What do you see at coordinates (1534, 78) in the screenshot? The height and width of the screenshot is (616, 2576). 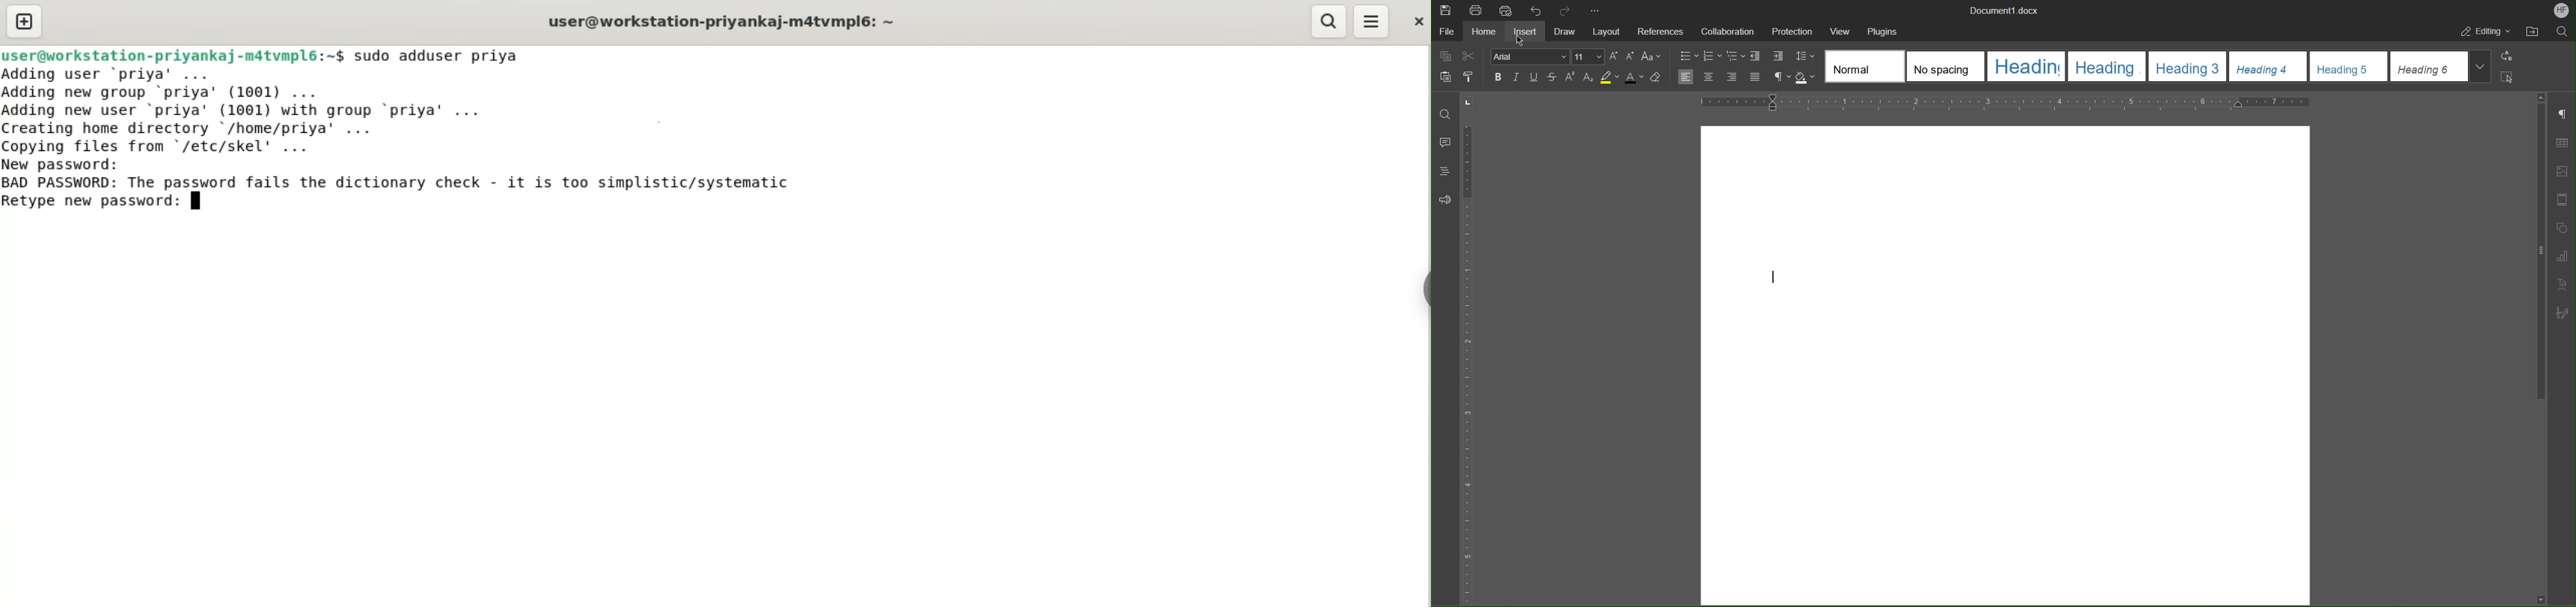 I see `Underline` at bounding box center [1534, 78].